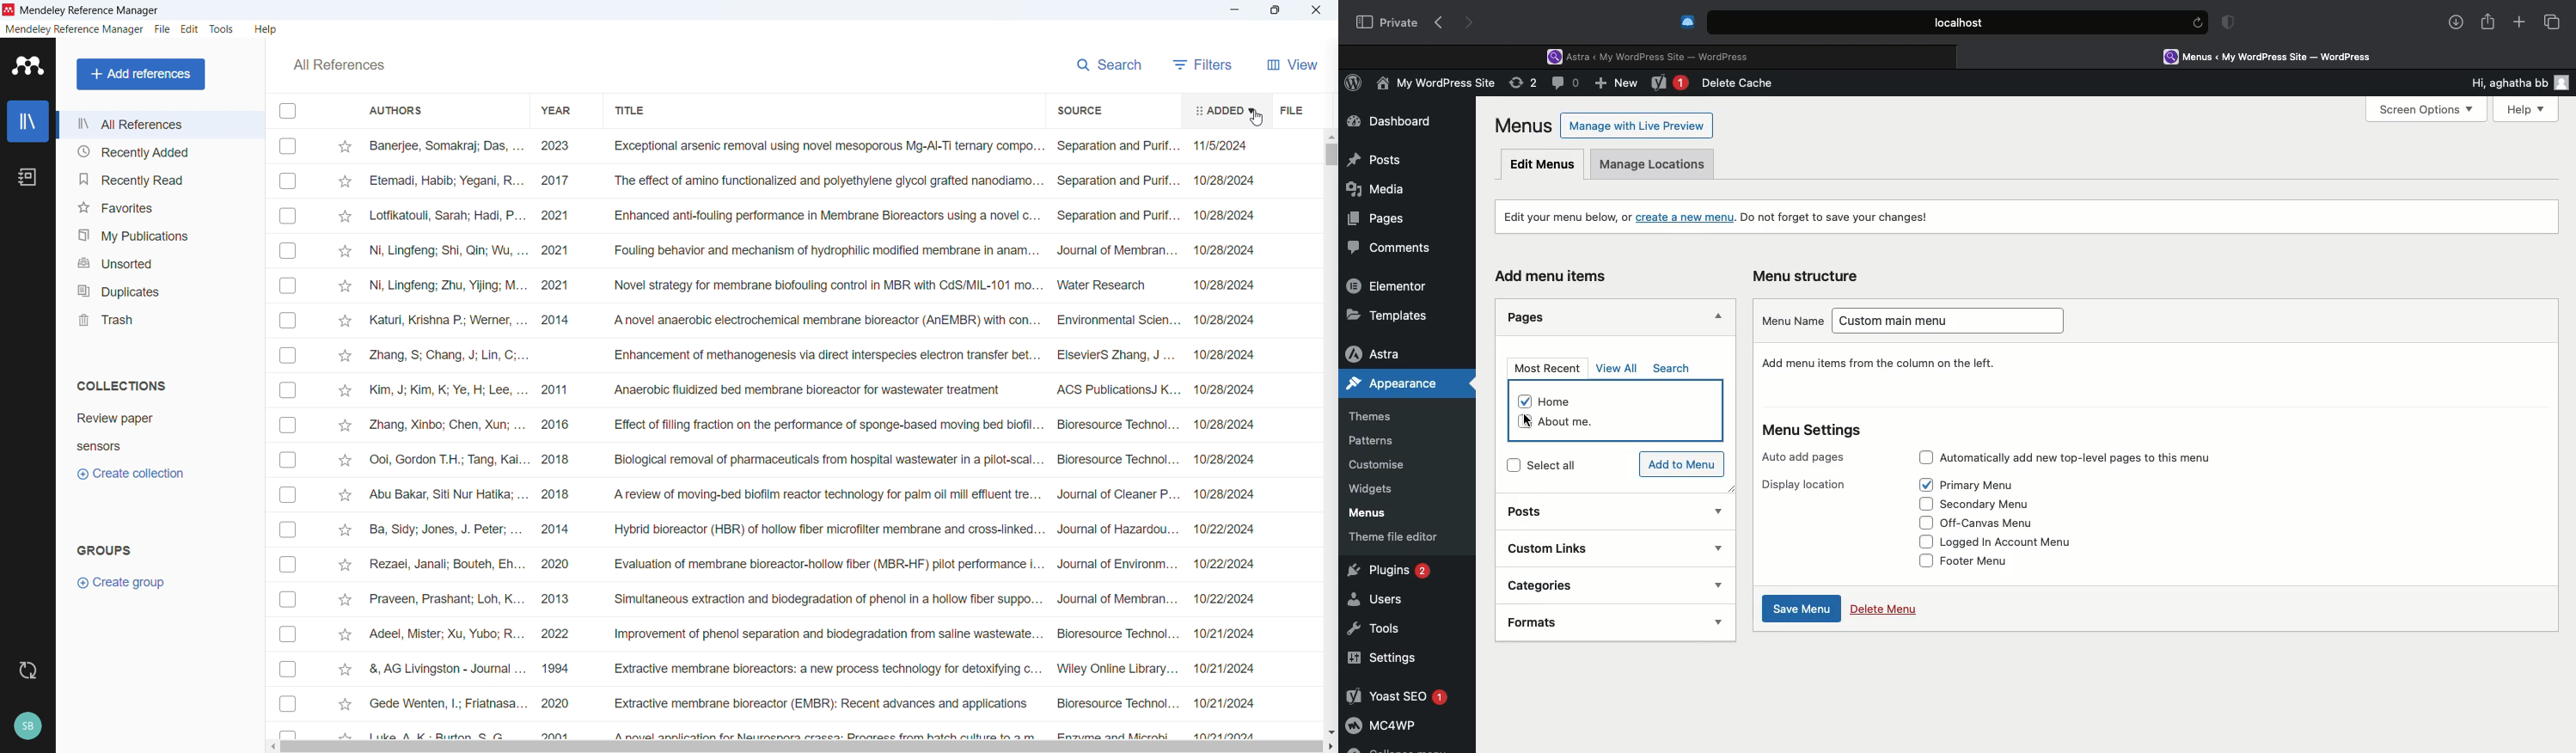 This screenshot has height=756, width=2576. Describe the element at coordinates (1079, 109) in the screenshot. I see `Sort by source ` at that location.